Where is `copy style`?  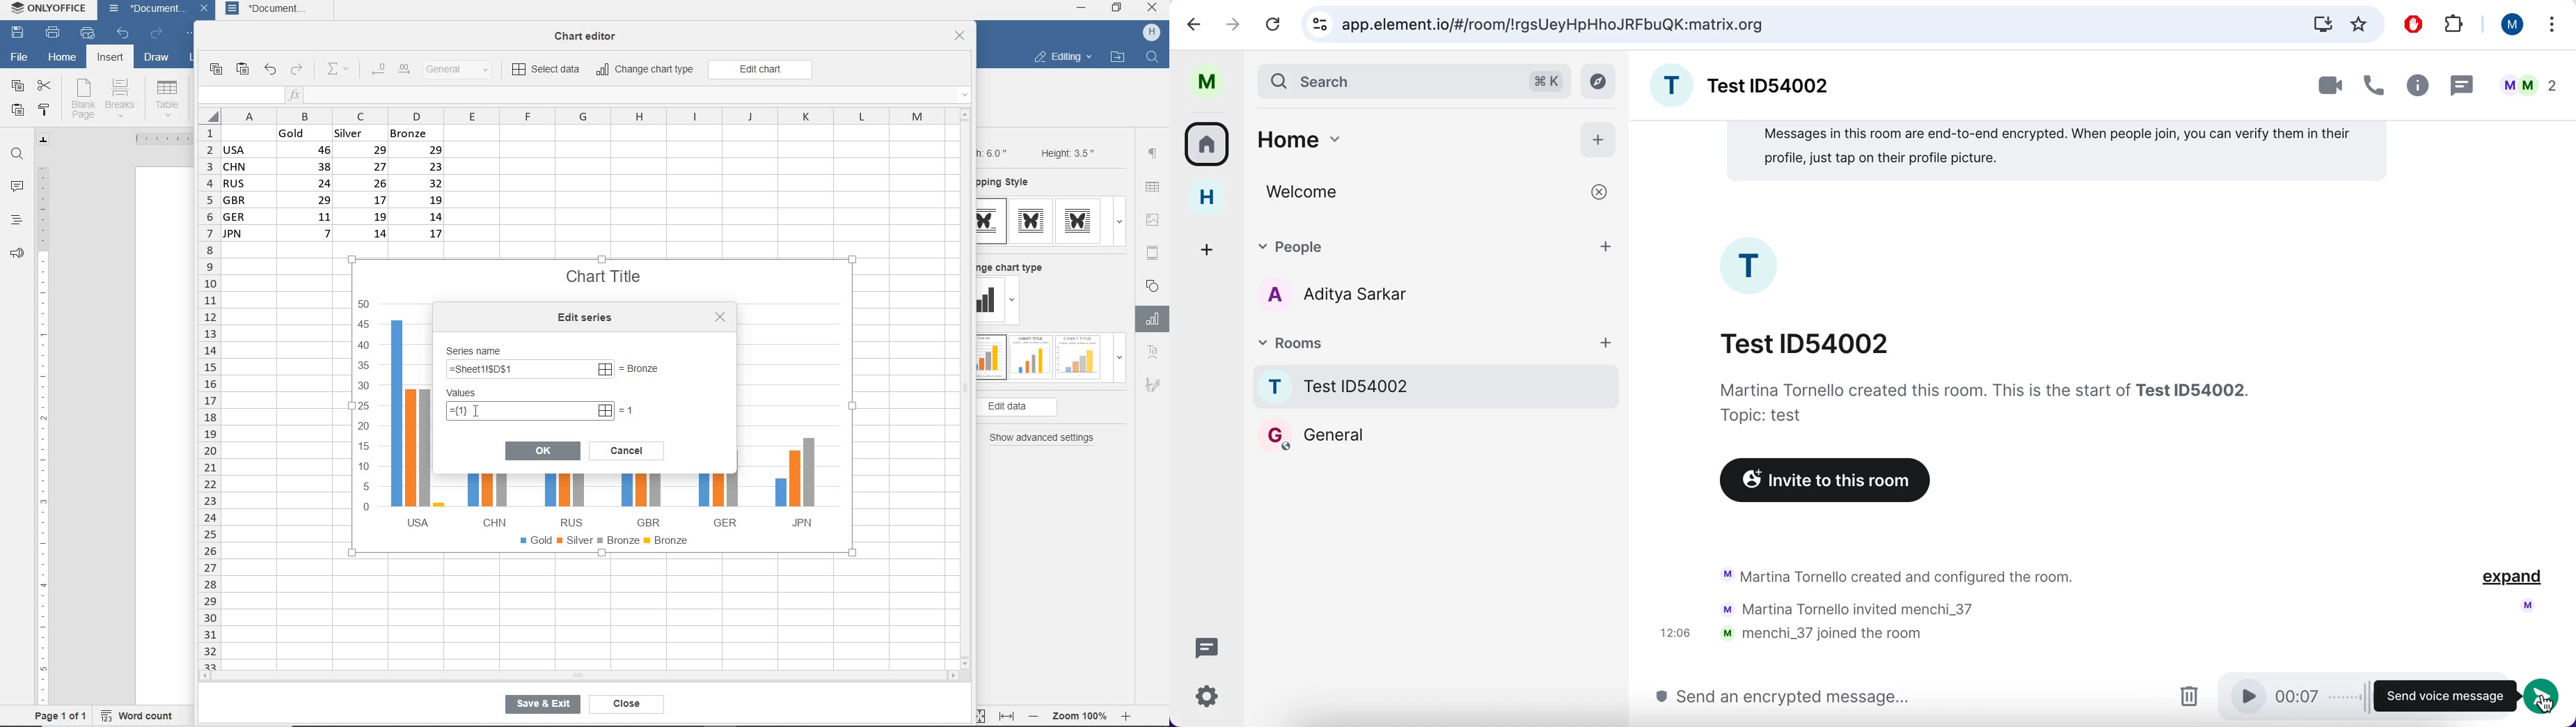 copy style is located at coordinates (45, 109).